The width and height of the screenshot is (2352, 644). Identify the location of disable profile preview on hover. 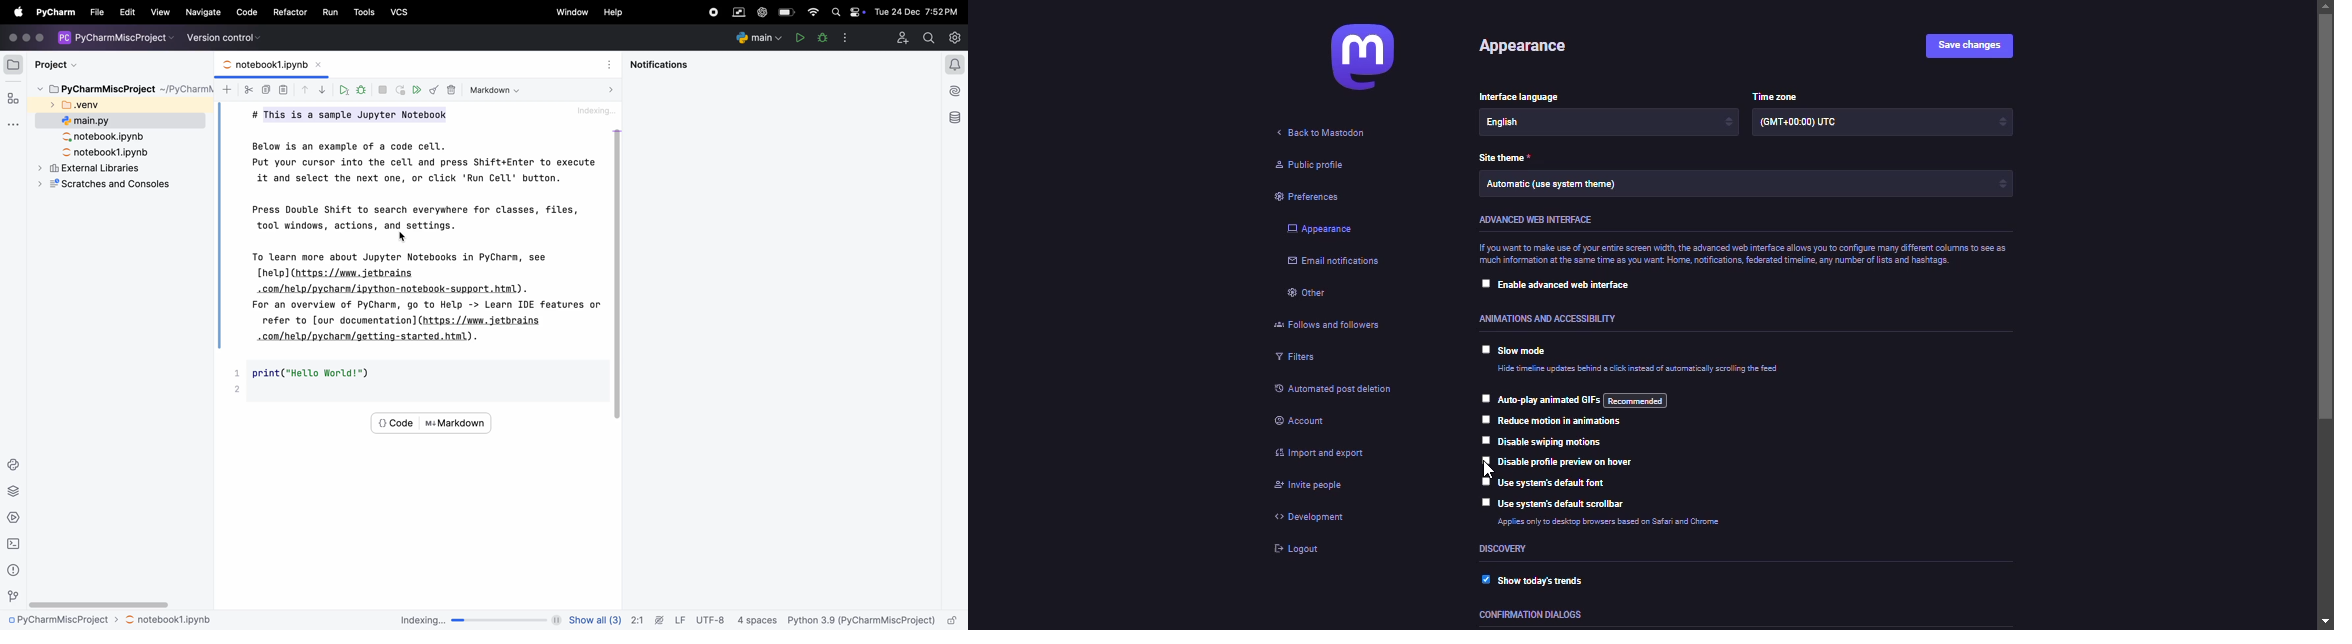
(1575, 462).